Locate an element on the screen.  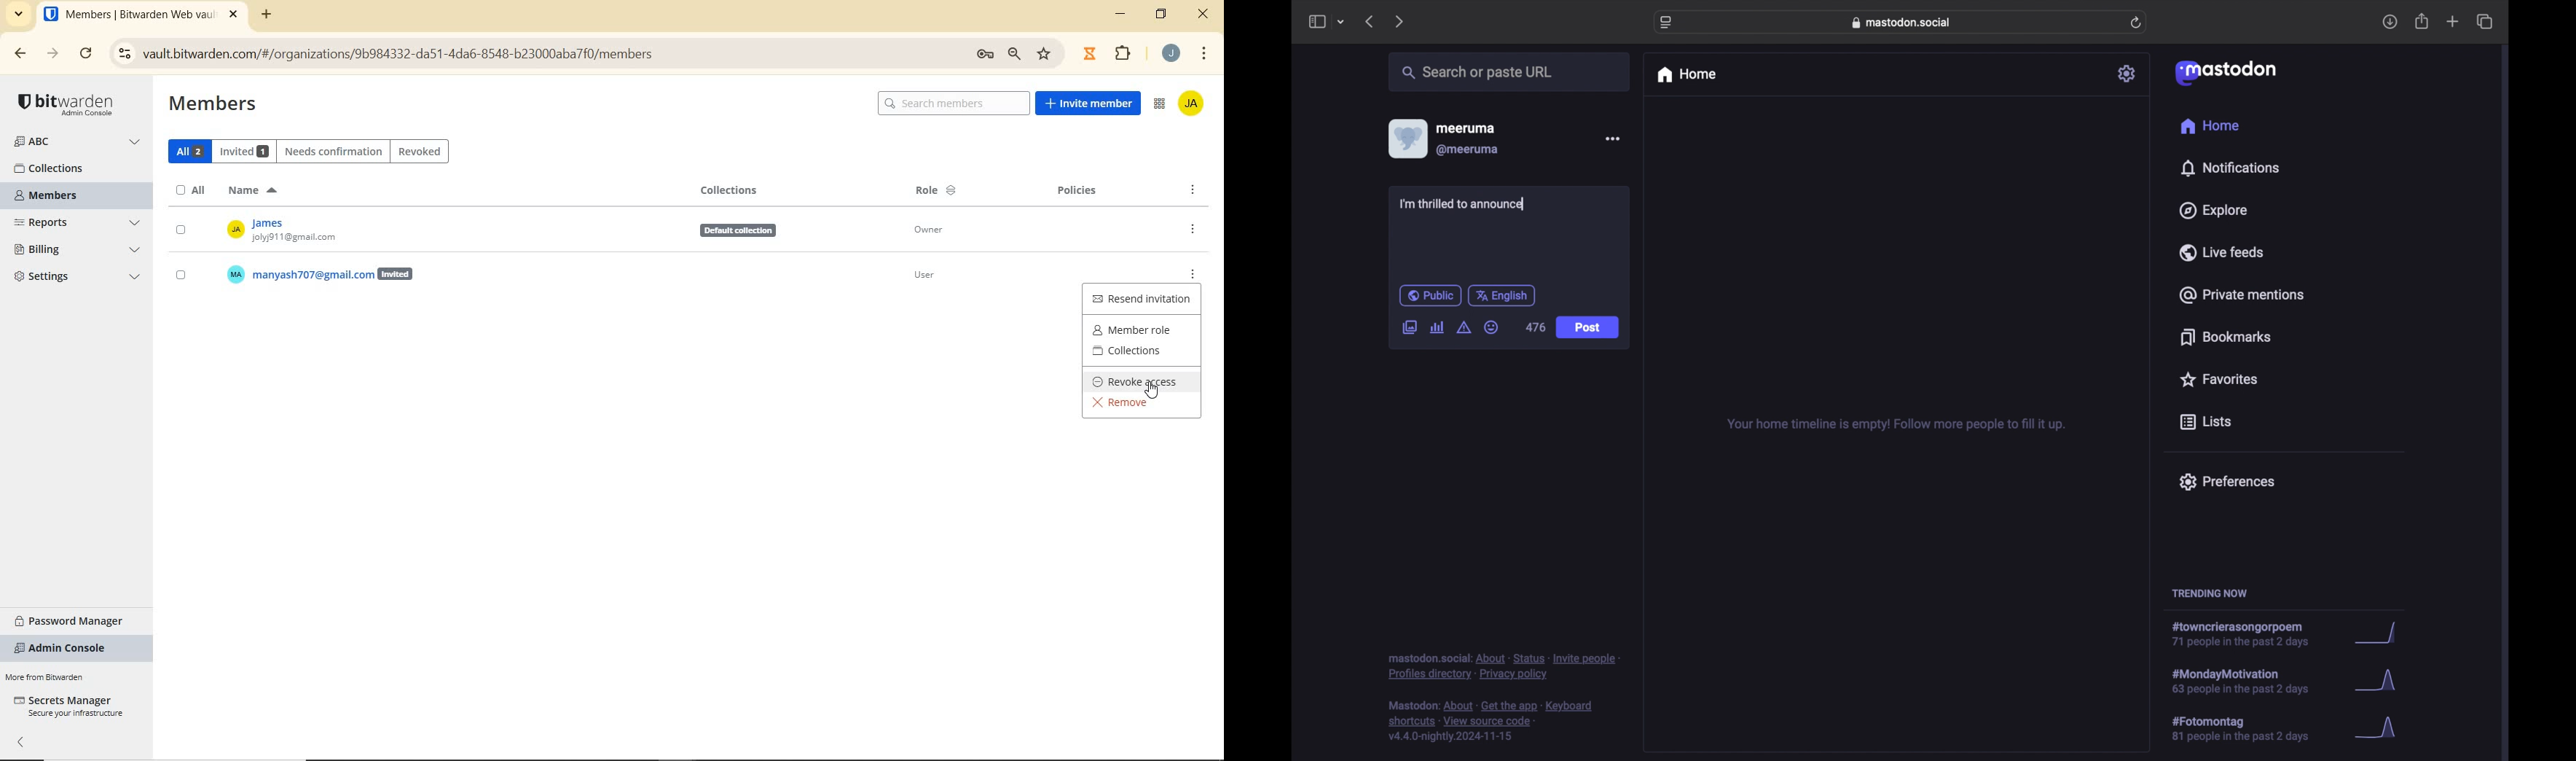
POLICIES is located at coordinates (1079, 192).